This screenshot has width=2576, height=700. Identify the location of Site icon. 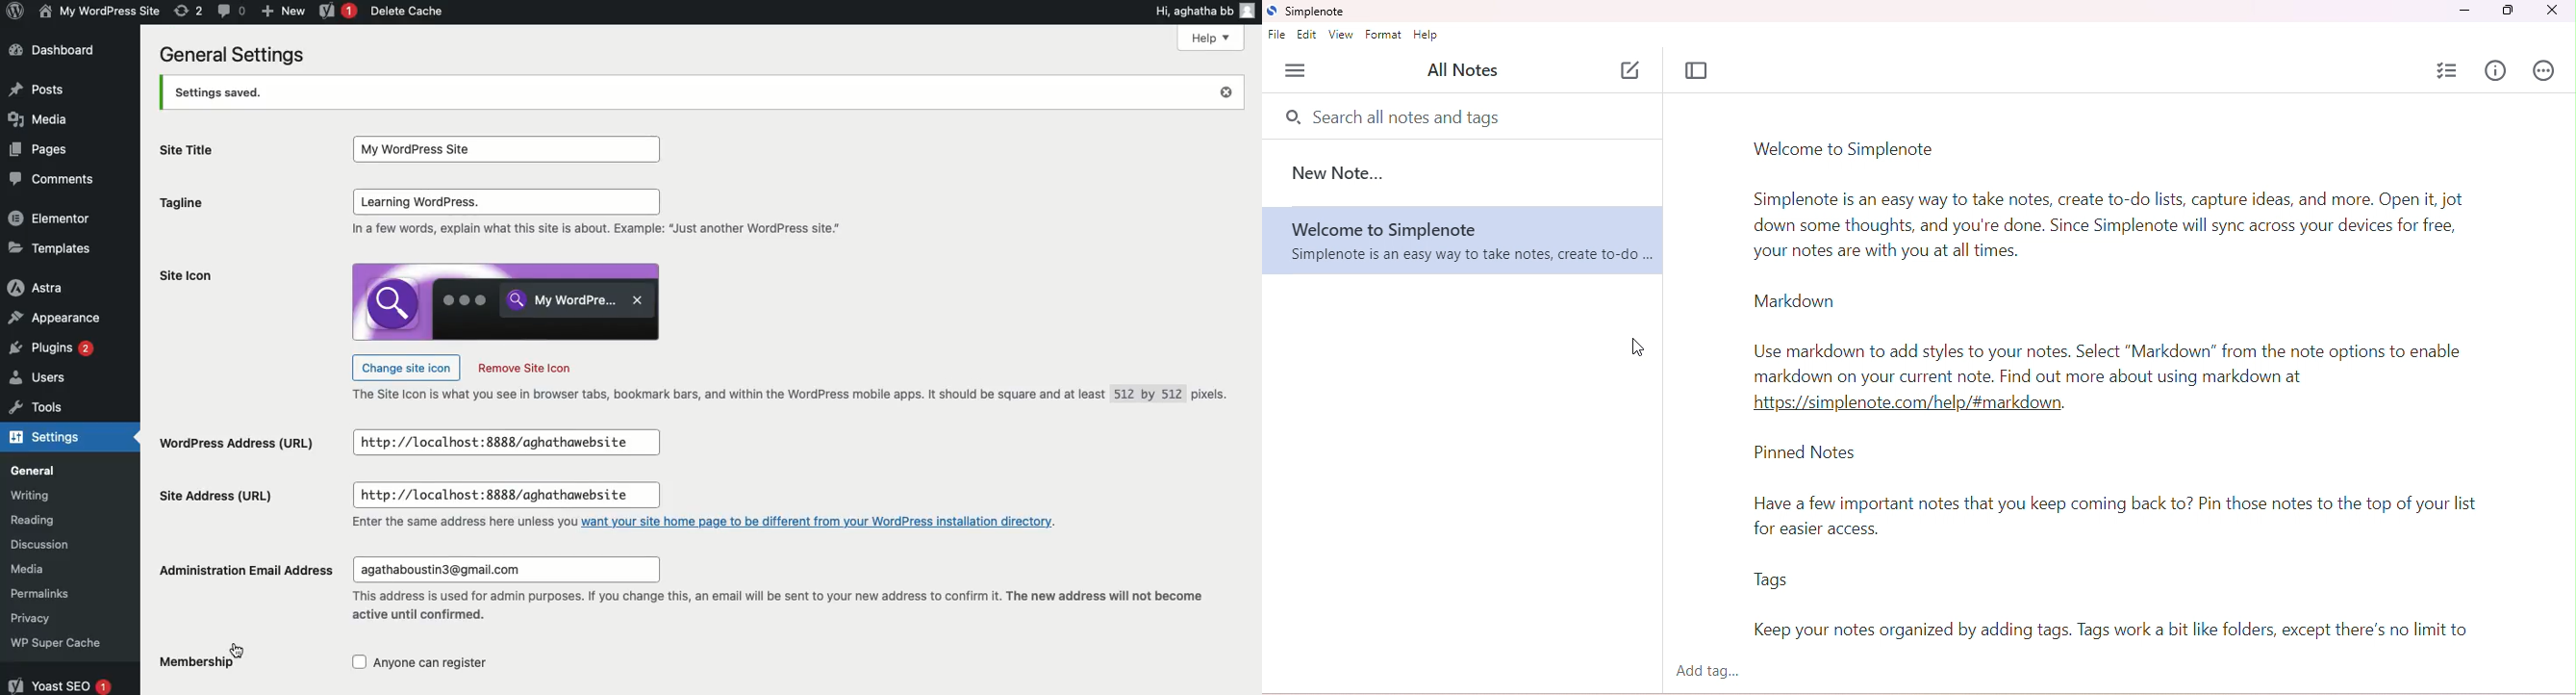
(223, 274).